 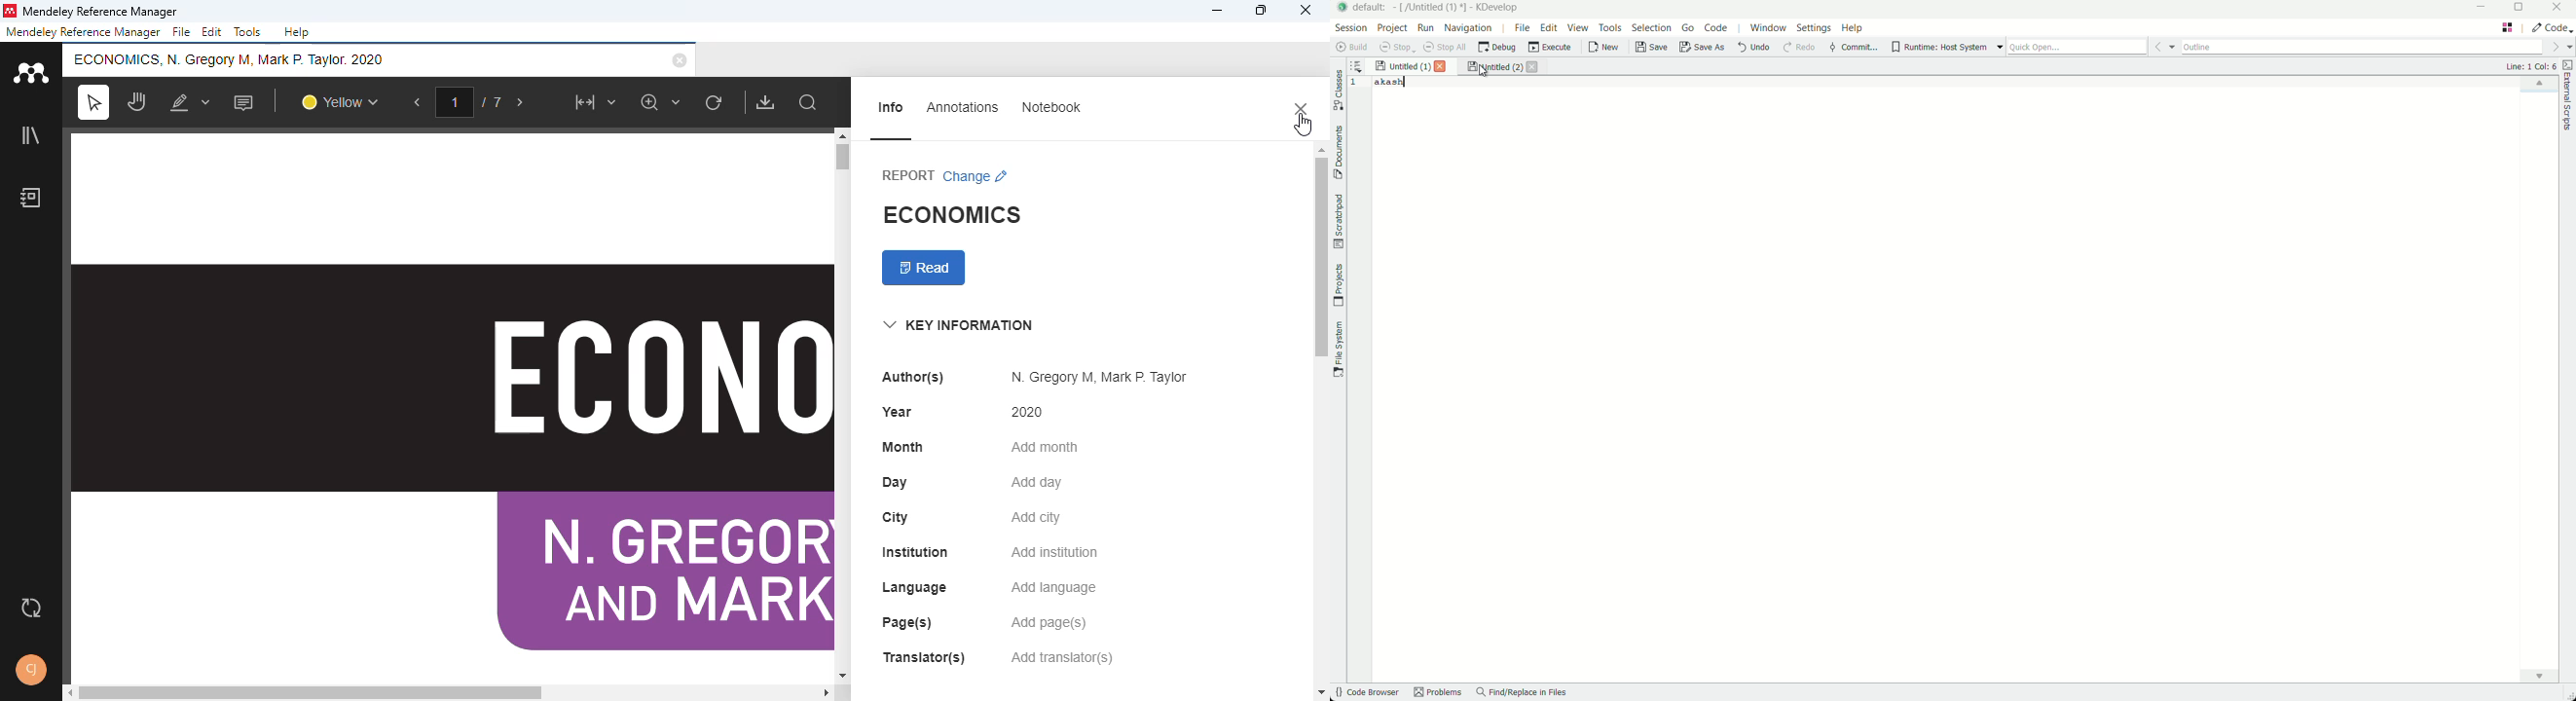 I want to click on close, so click(x=1305, y=10).